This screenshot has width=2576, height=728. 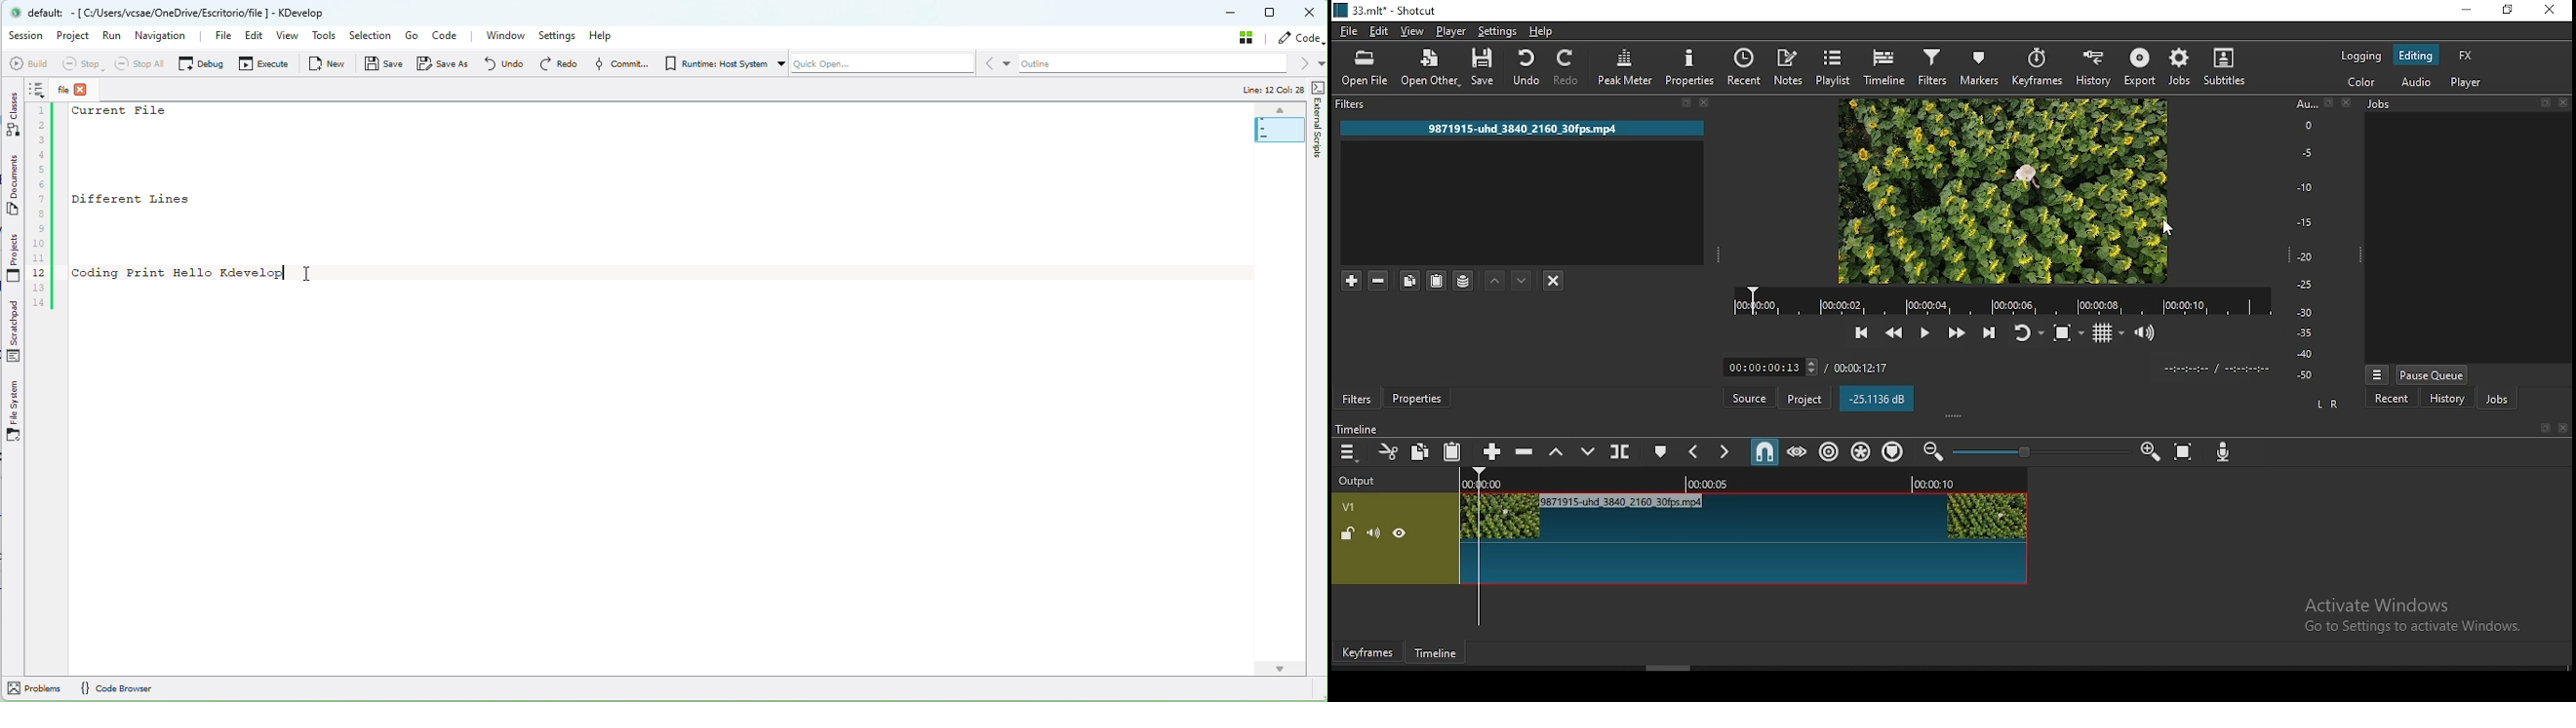 What do you see at coordinates (2225, 368) in the screenshot?
I see `time` at bounding box center [2225, 368].